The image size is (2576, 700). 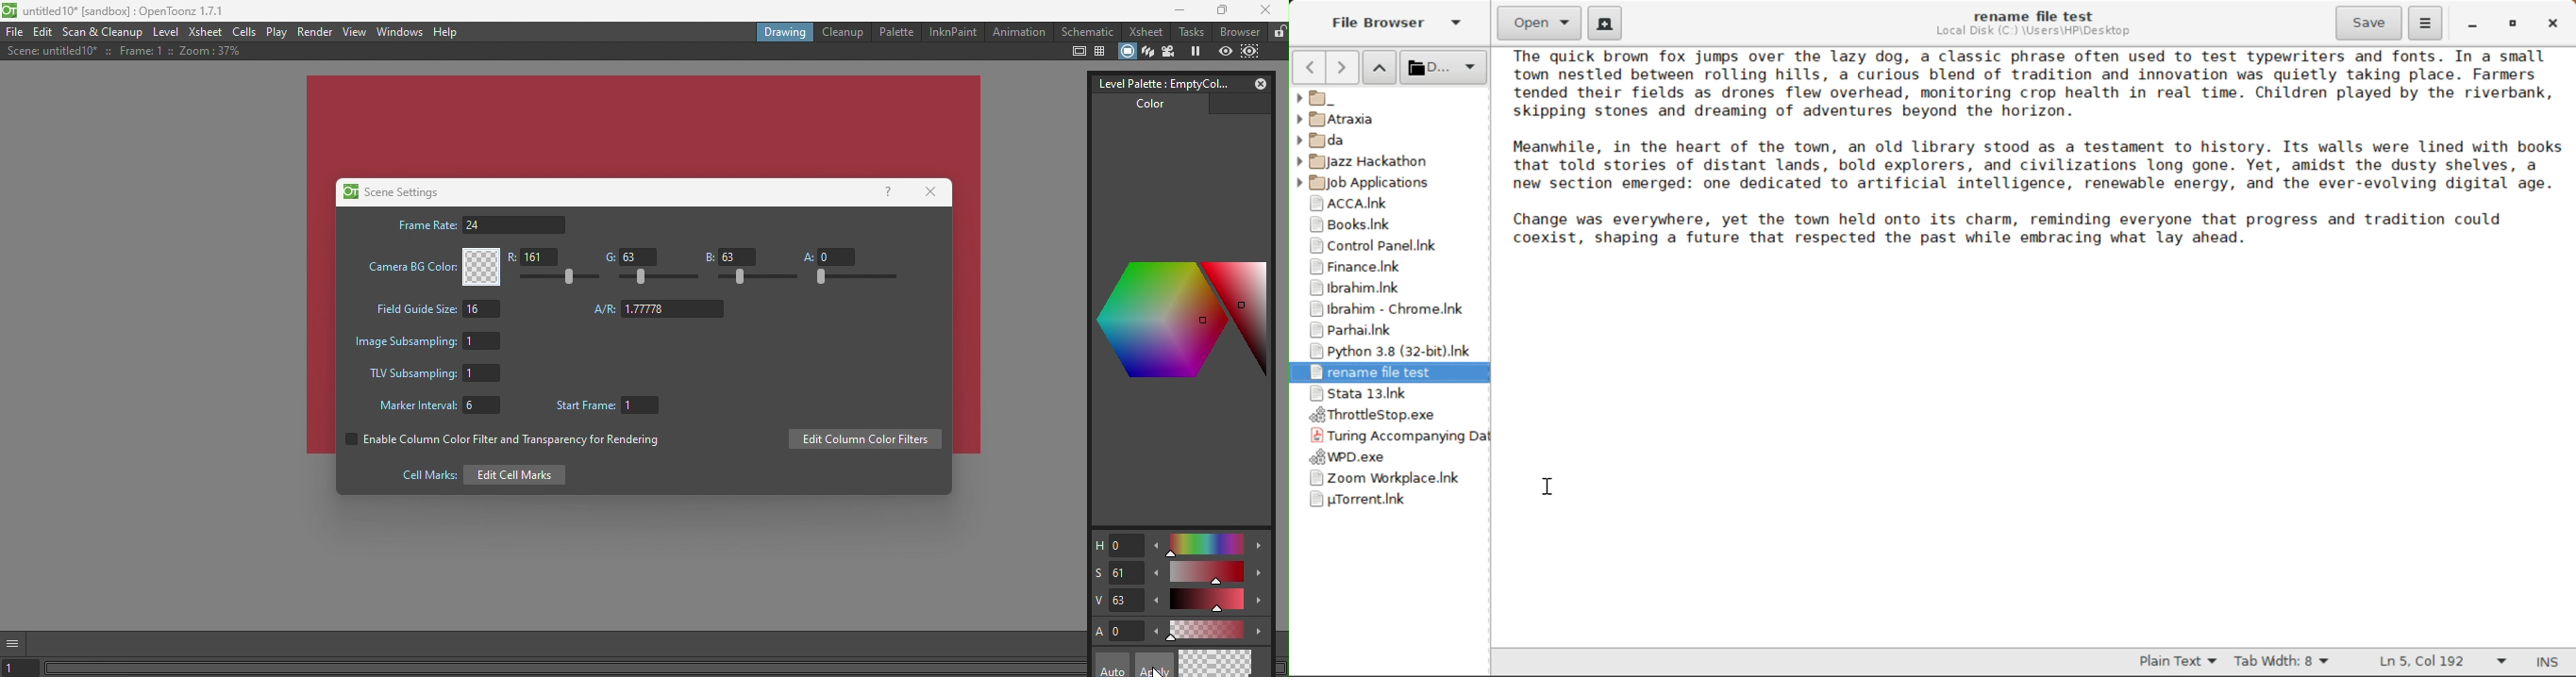 I want to click on Restore Down, so click(x=2472, y=25).